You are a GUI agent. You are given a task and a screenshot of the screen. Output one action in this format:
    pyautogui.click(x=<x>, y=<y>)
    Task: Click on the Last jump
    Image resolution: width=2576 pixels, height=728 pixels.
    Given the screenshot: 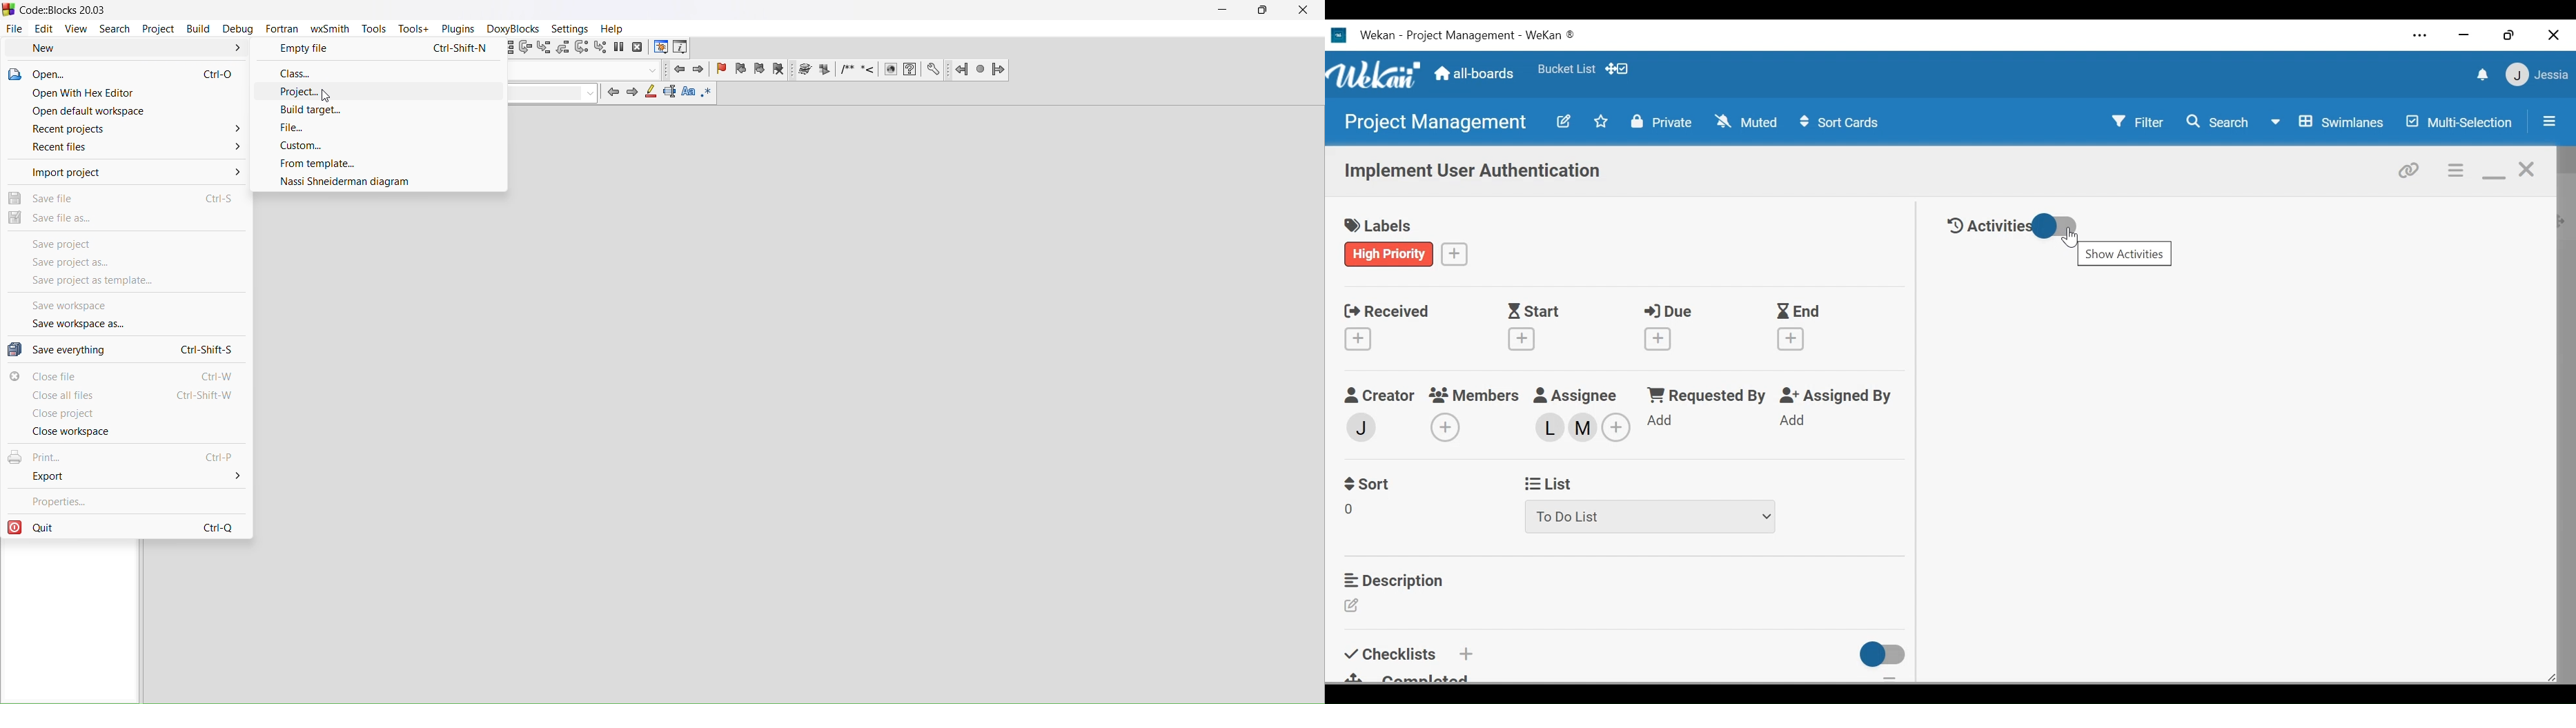 What is the action you would take?
    pyautogui.click(x=981, y=69)
    